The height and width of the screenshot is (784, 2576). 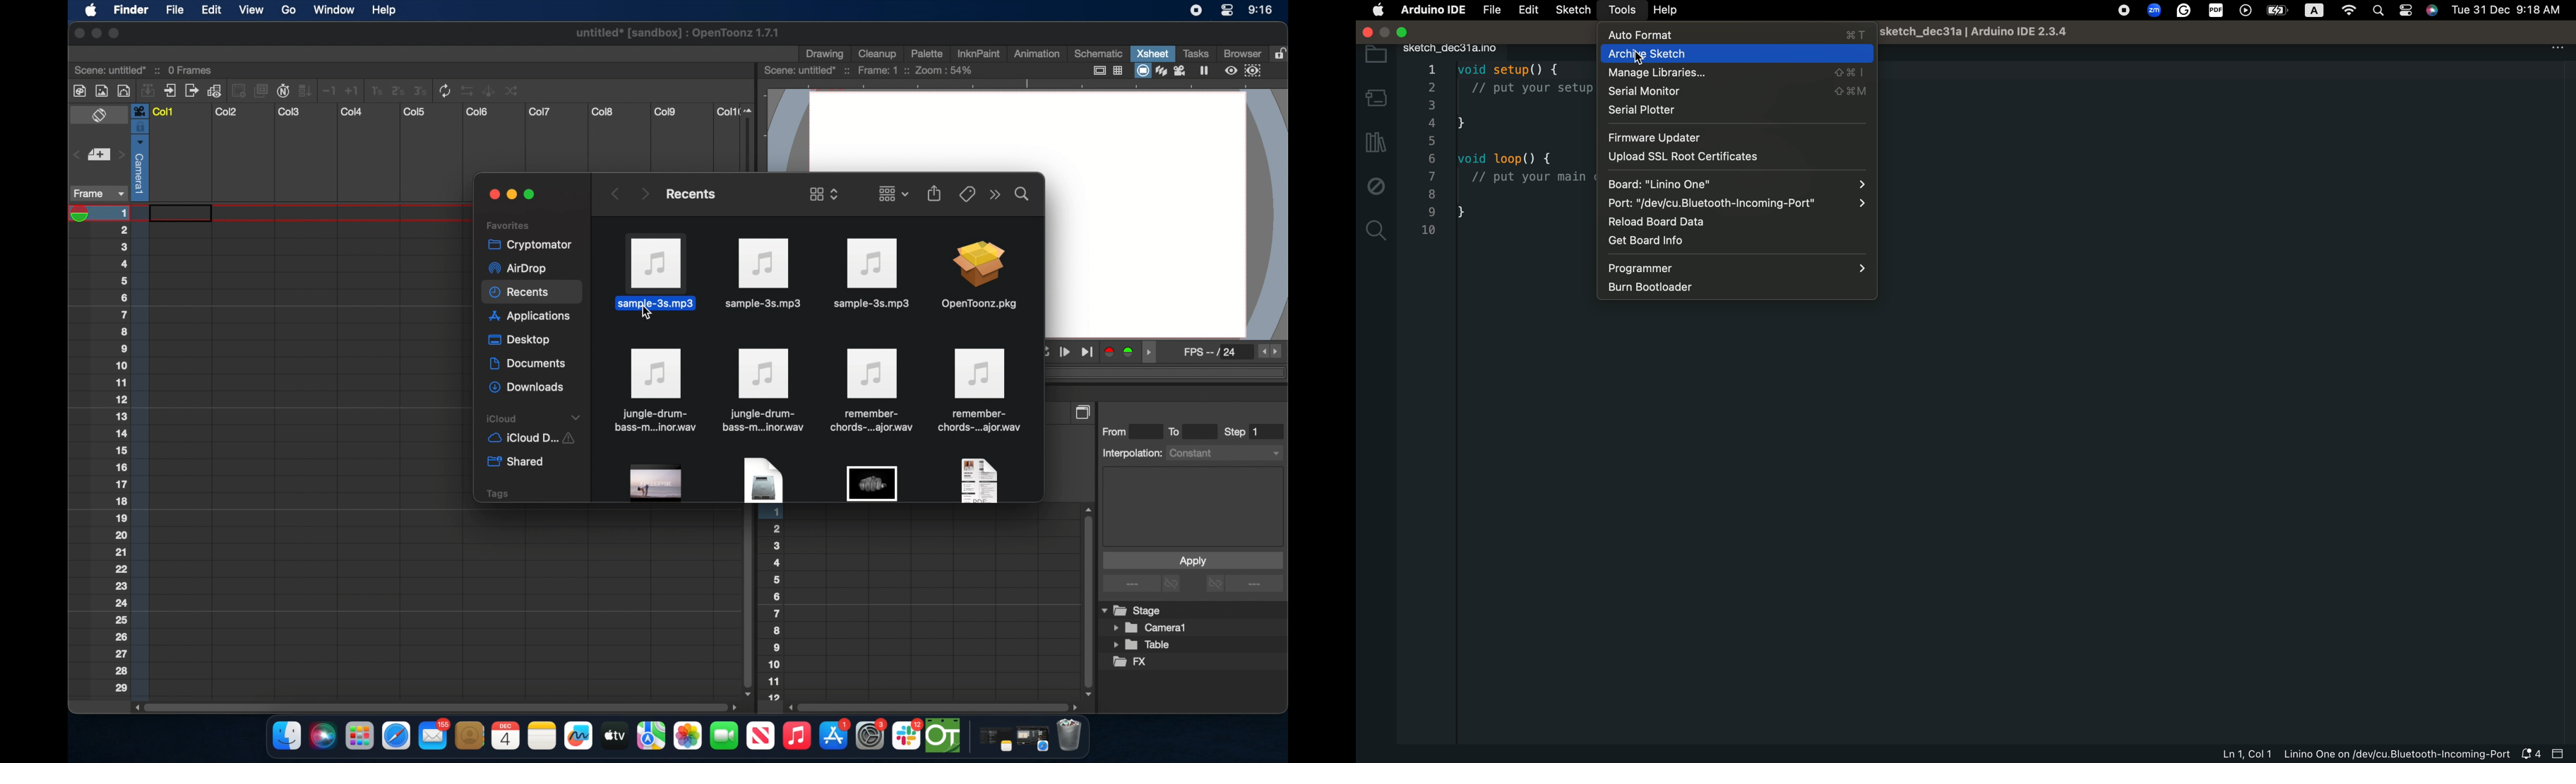 What do you see at coordinates (297, 90) in the screenshot?
I see `more tools` at bounding box center [297, 90].